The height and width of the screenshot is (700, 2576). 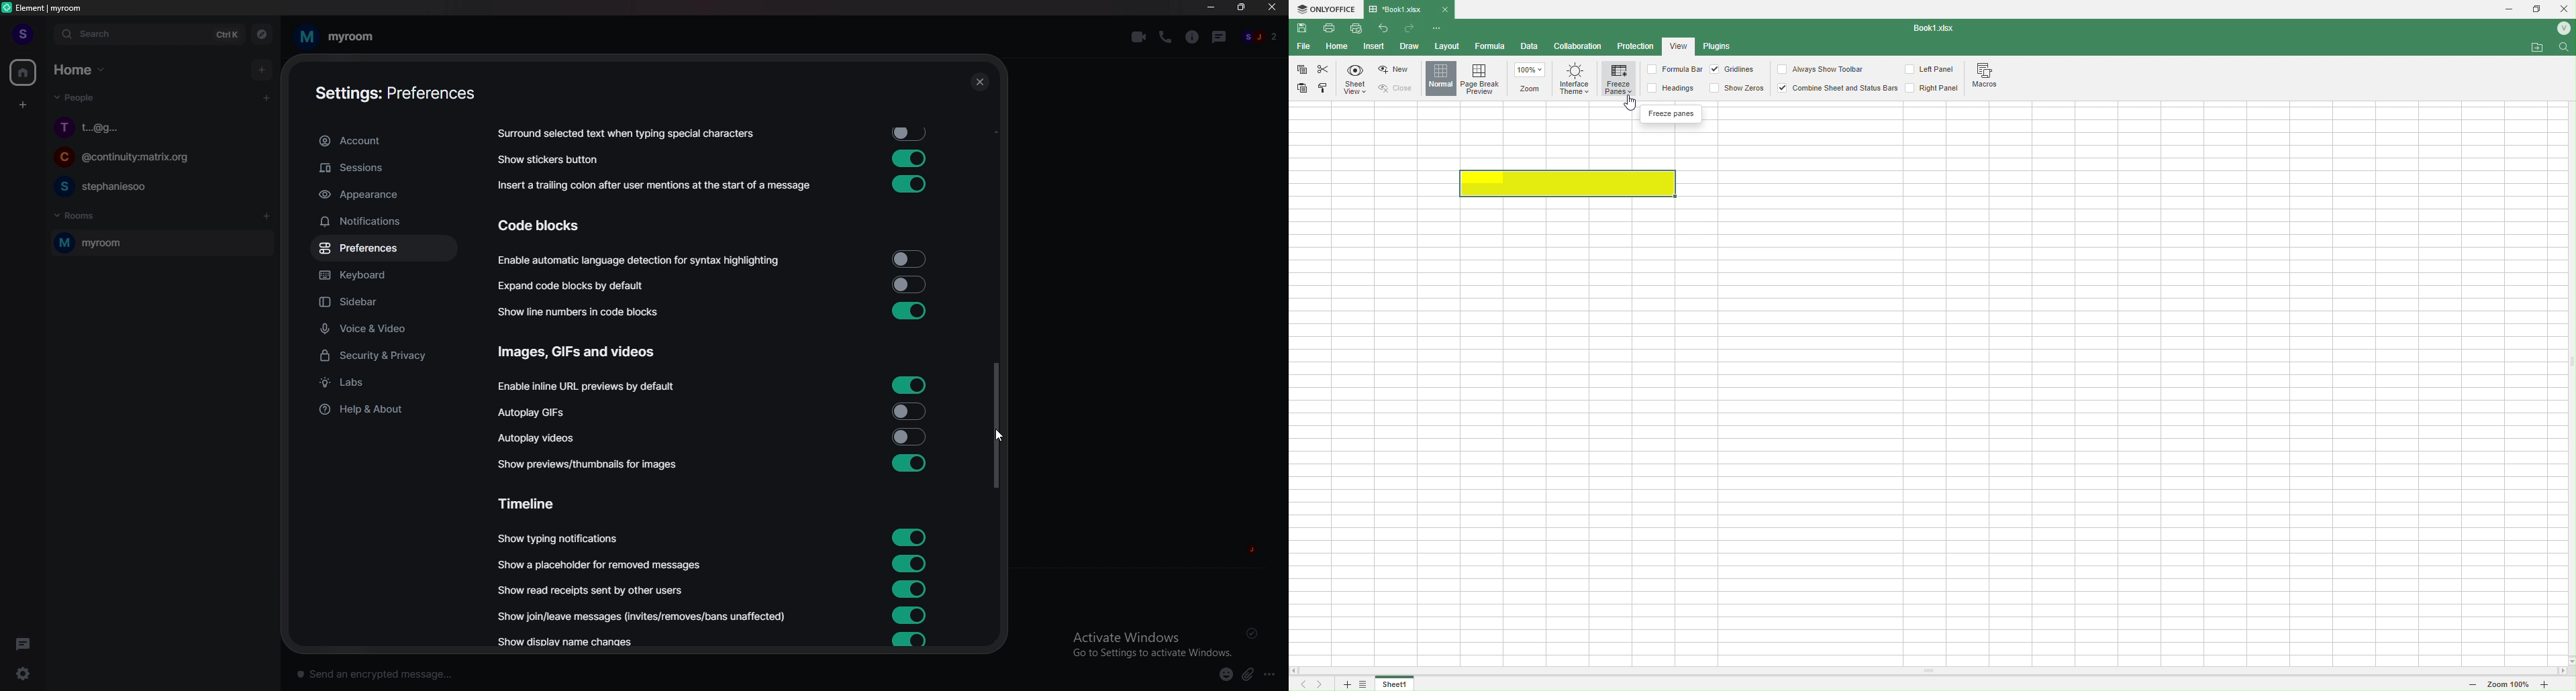 I want to click on Always show toolbar, so click(x=1822, y=69).